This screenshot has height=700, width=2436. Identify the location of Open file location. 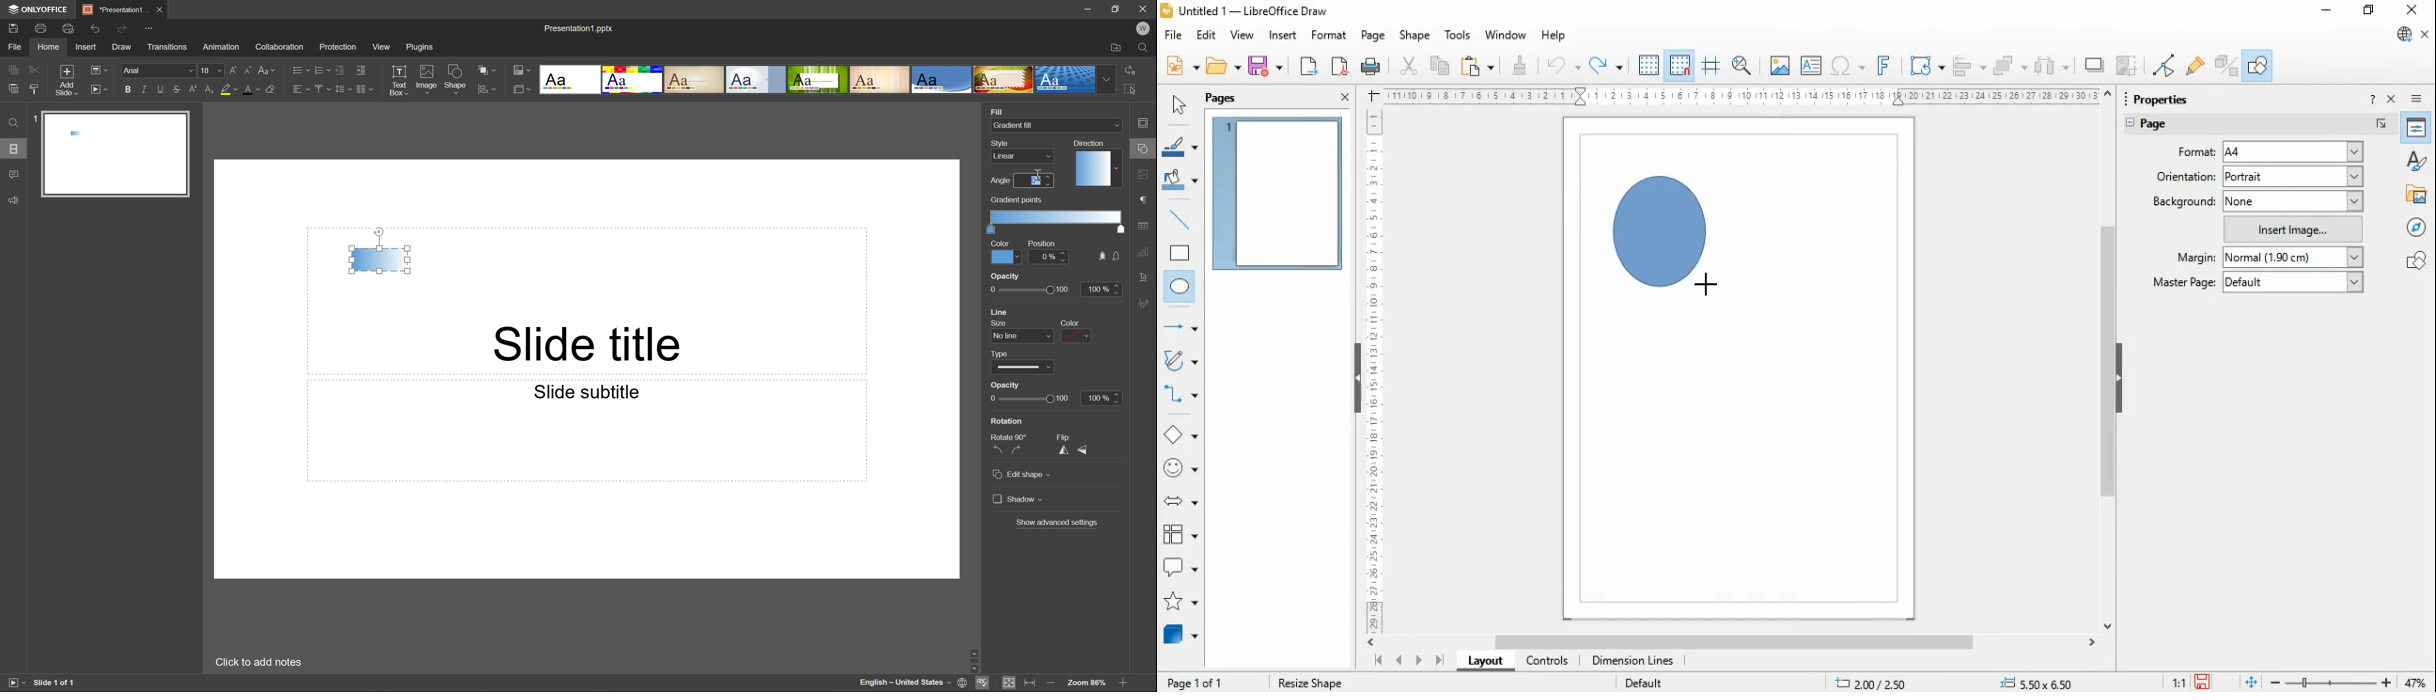
(1116, 48).